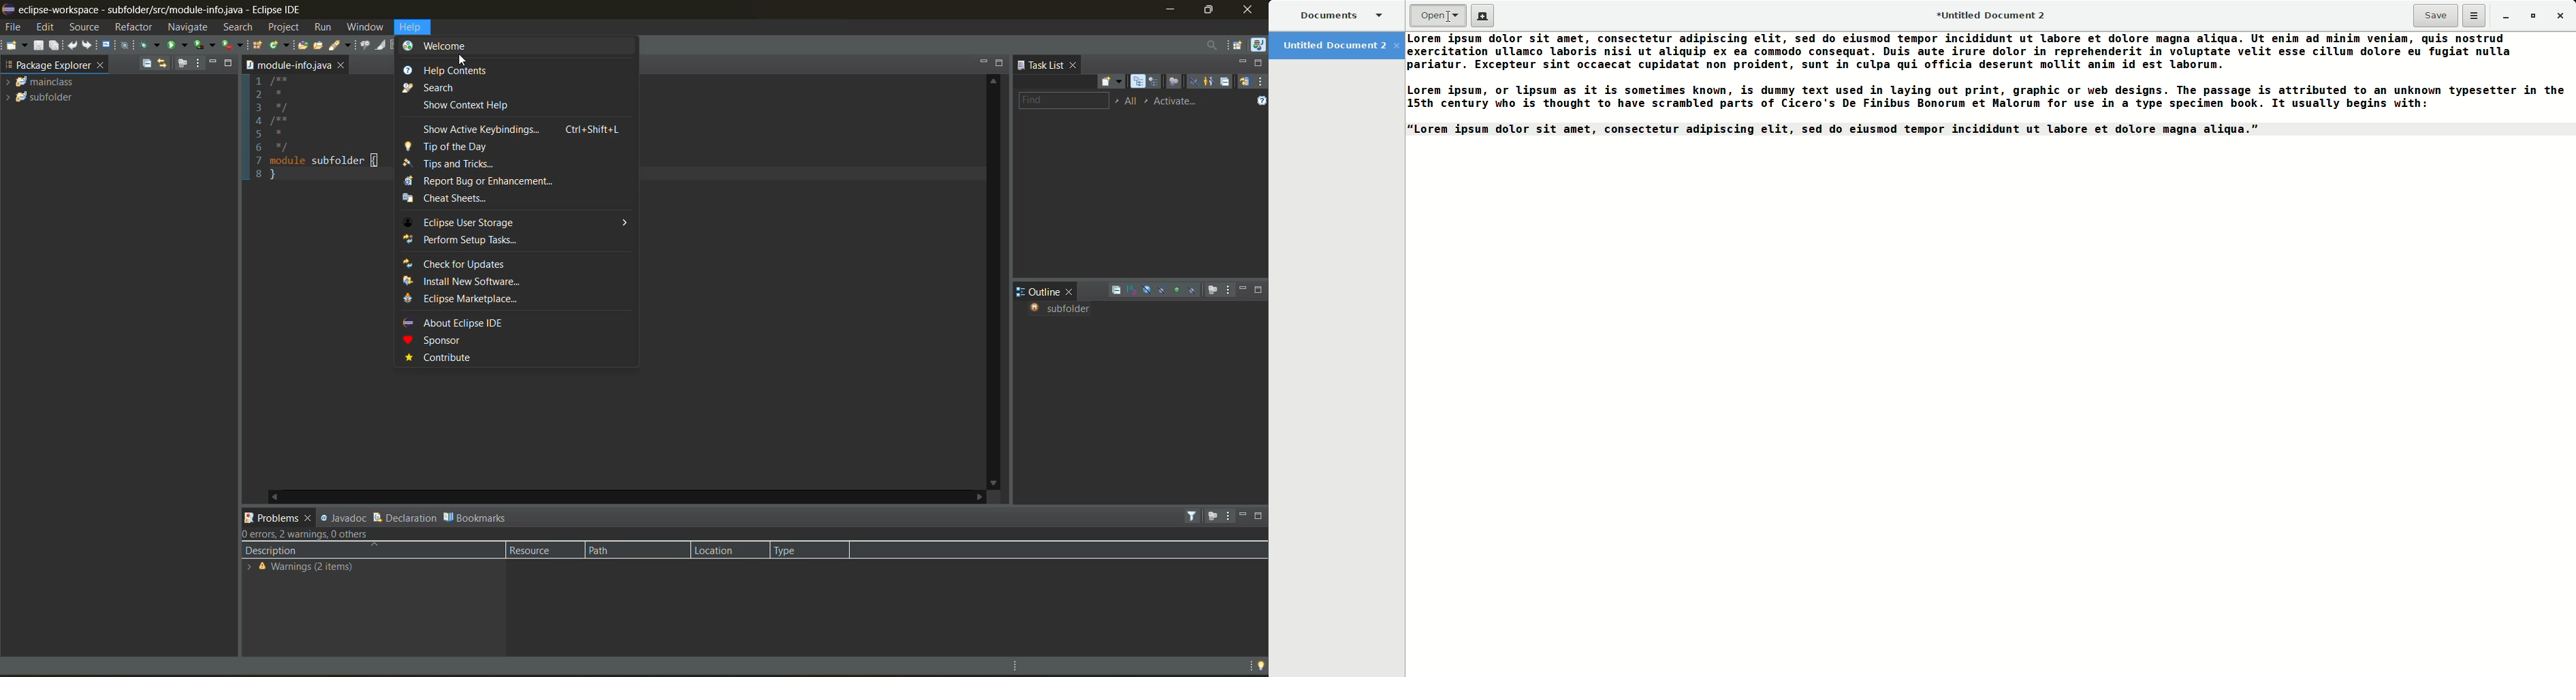 The height and width of the screenshot is (700, 2576). I want to click on focus on workweek , so click(1176, 81).